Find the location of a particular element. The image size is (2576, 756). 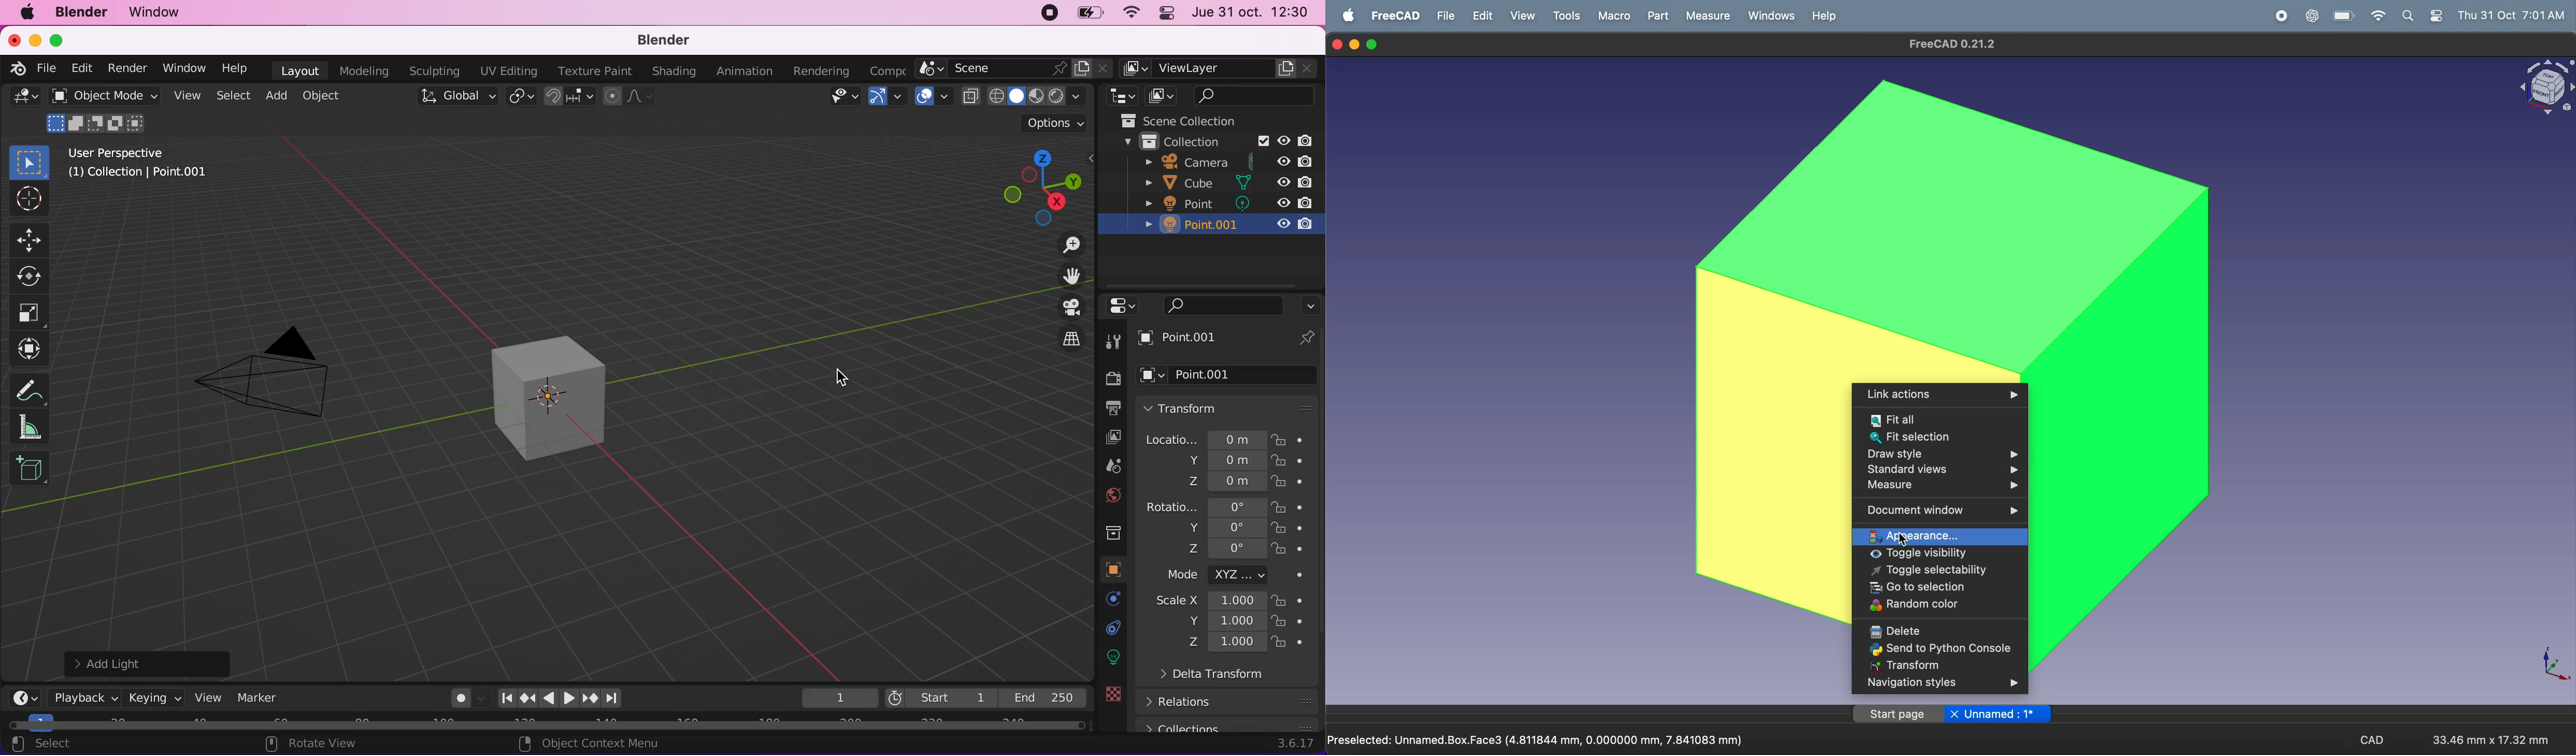

zoom in/out is located at coordinates (1063, 245).